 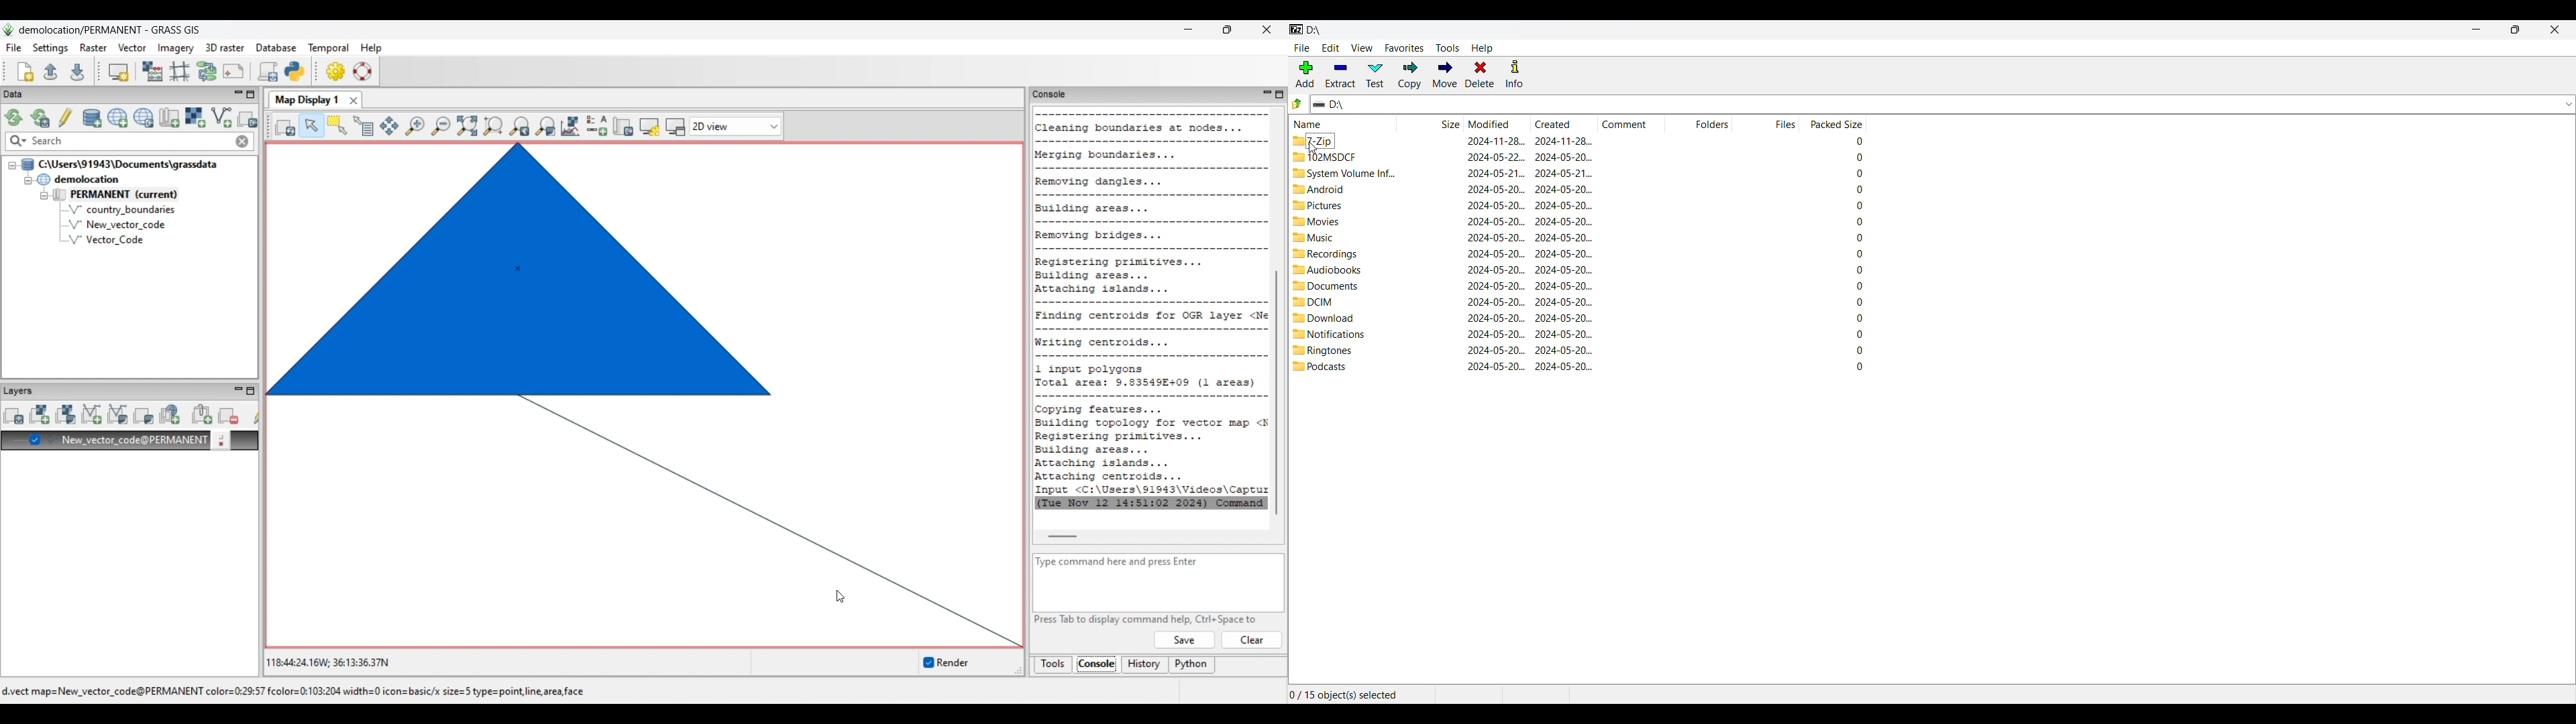 What do you see at coordinates (1297, 104) in the screenshot?
I see `Go to previous folder` at bounding box center [1297, 104].